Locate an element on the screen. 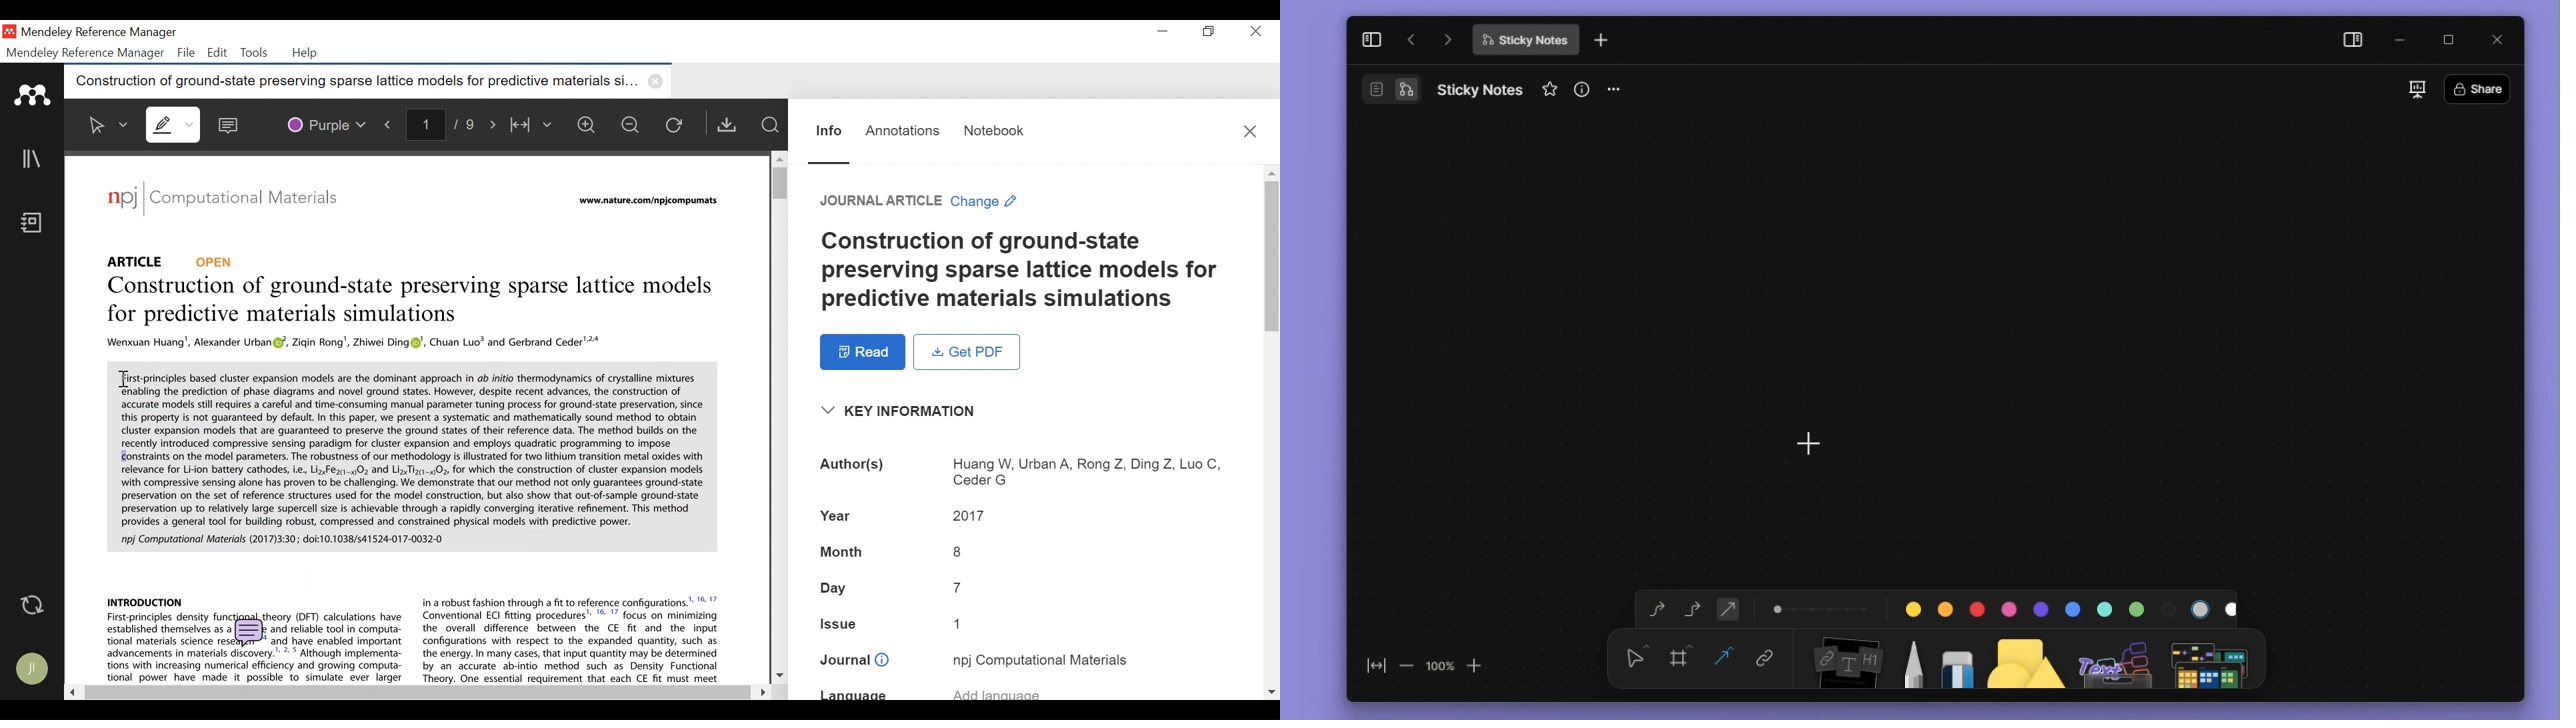 This screenshot has width=2576, height=728. note is located at coordinates (1845, 659).